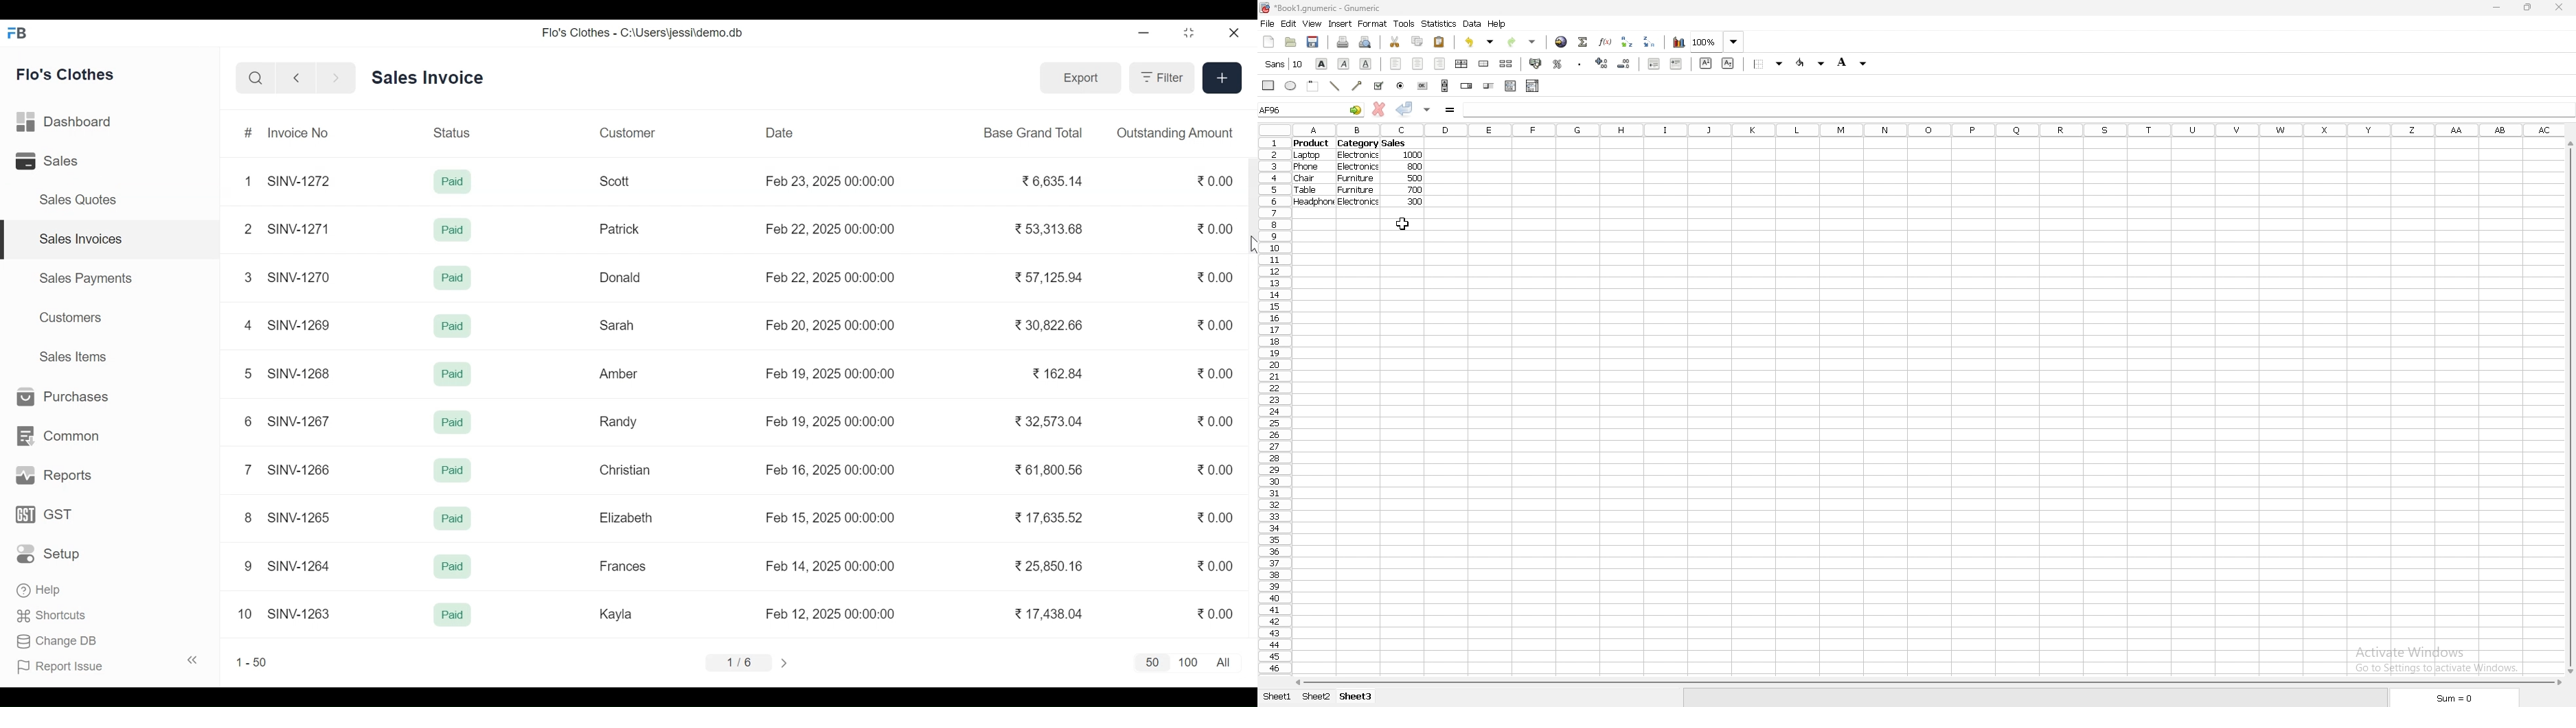  Describe the element at coordinates (1649, 41) in the screenshot. I see `sort descending` at that location.